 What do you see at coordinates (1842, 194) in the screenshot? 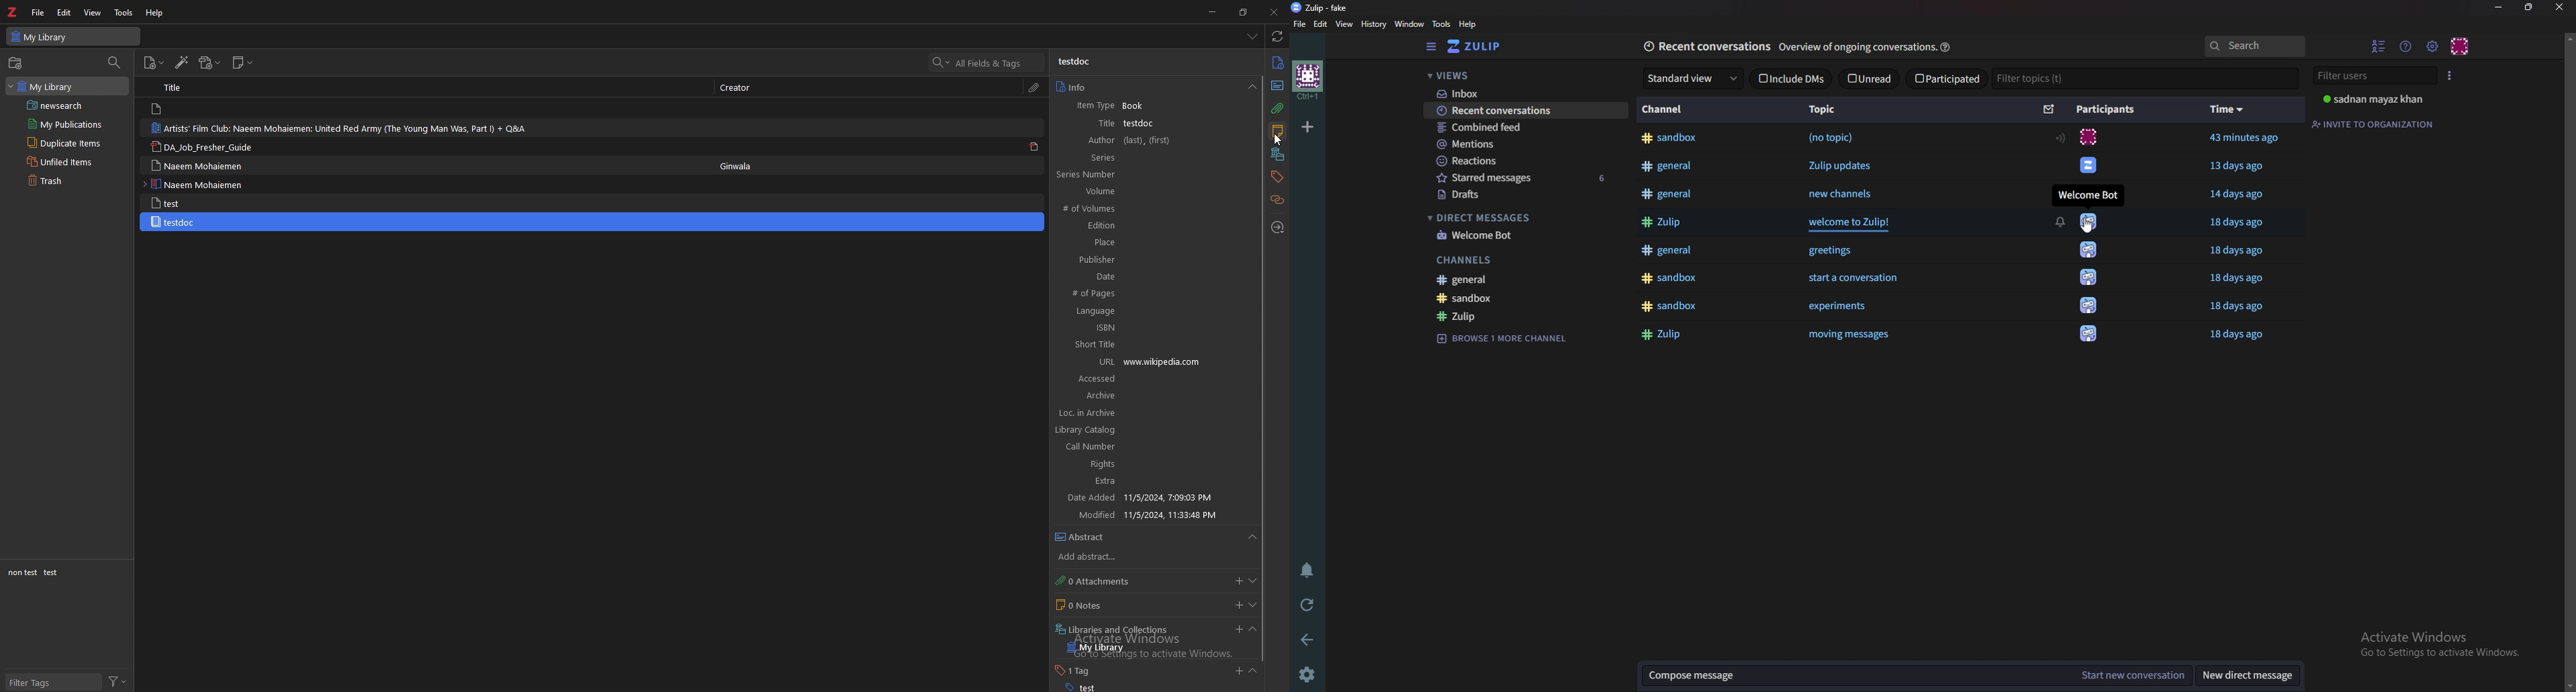
I see `new channels` at bounding box center [1842, 194].